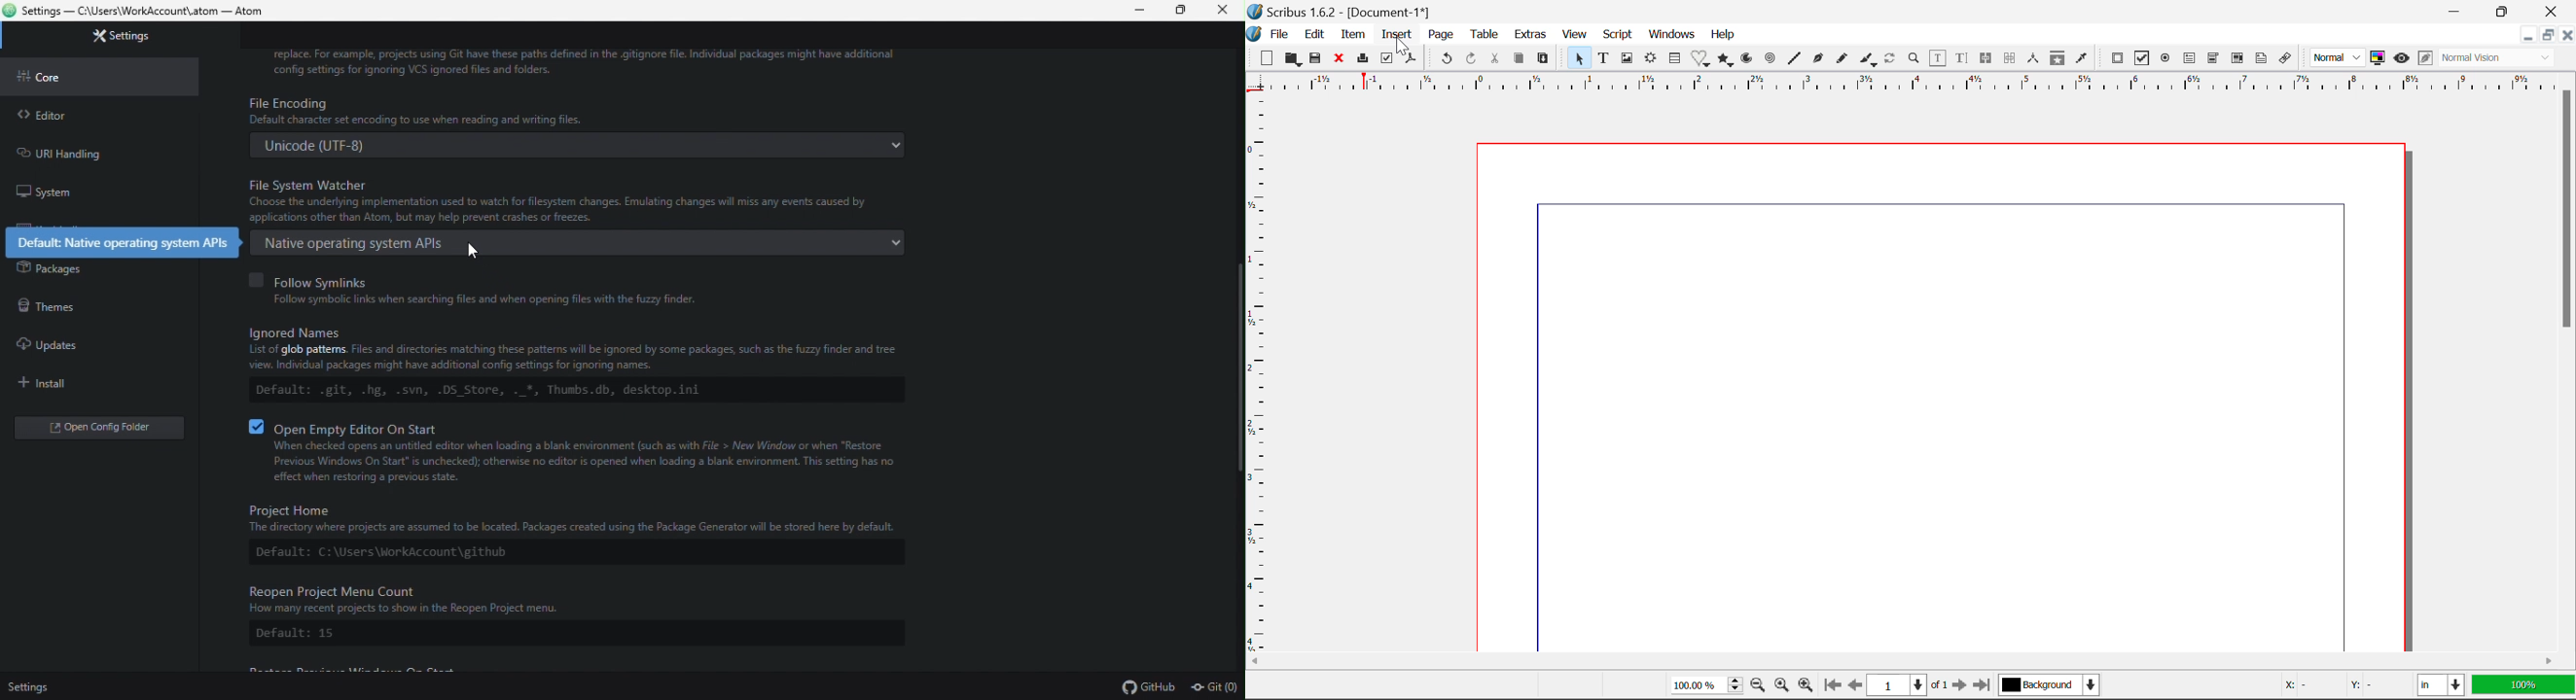  What do you see at coordinates (2260, 59) in the screenshot?
I see `Text Annotation` at bounding box center [2260, 59].